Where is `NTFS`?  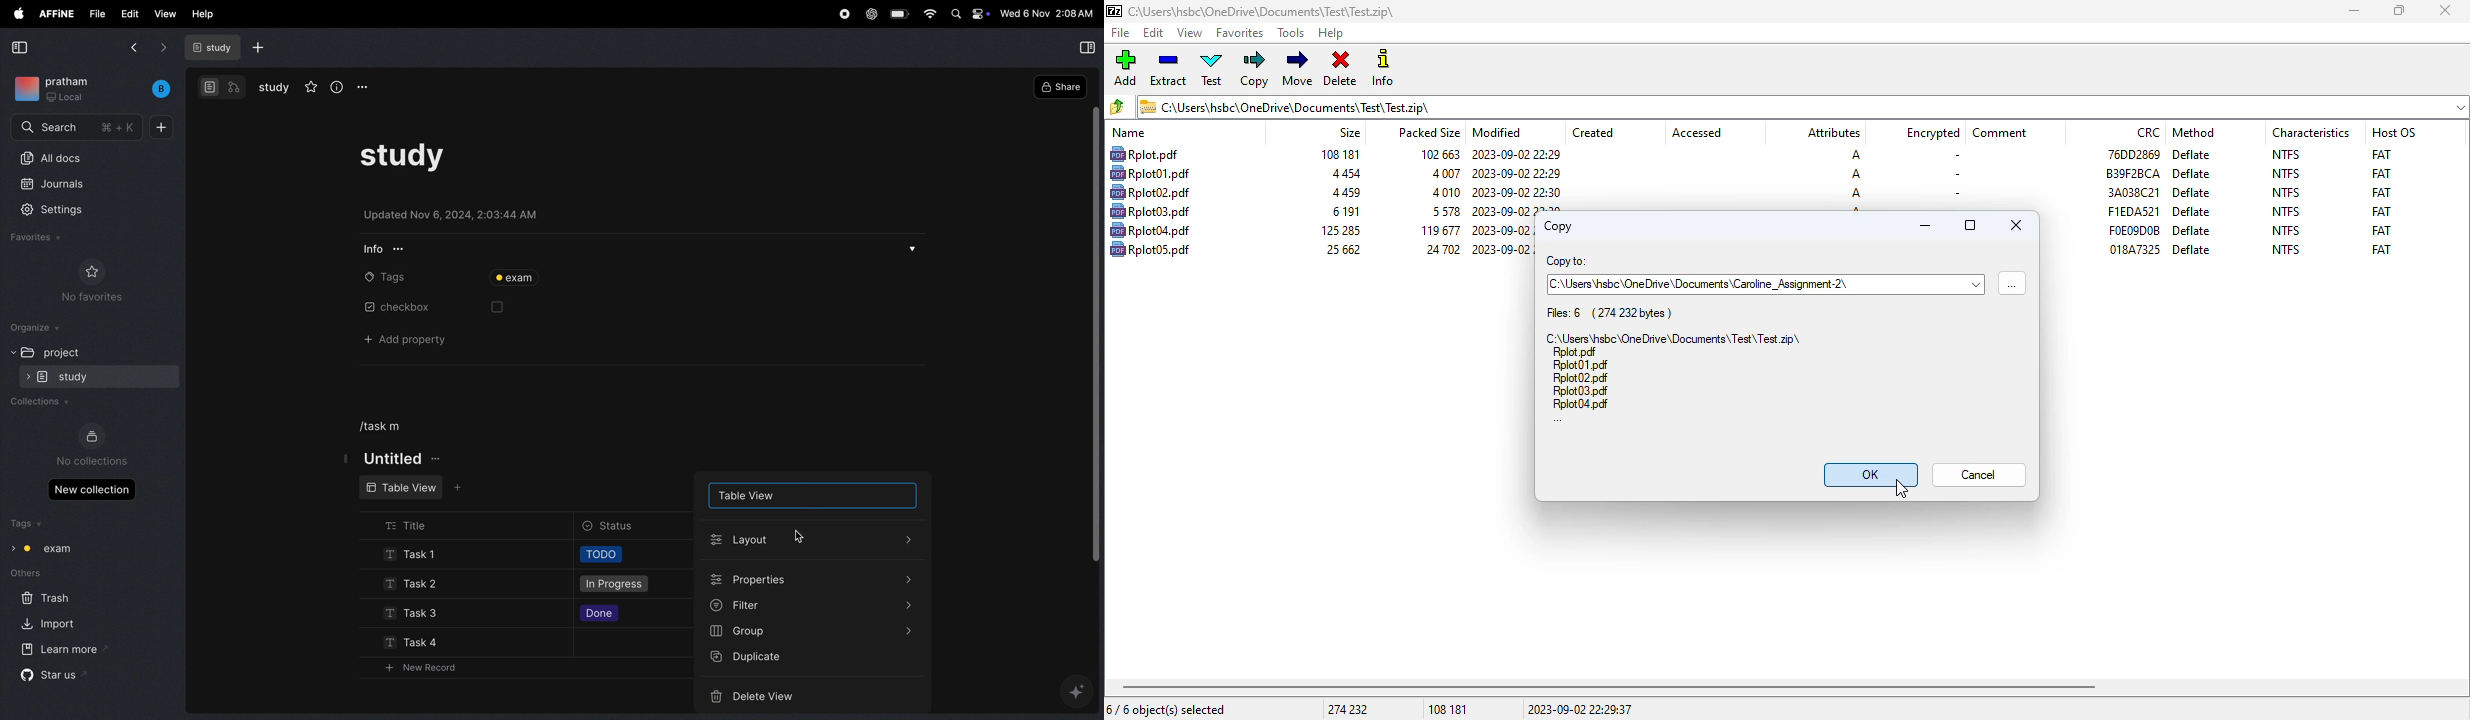 NTFS is located at coordinates (2287, 230).